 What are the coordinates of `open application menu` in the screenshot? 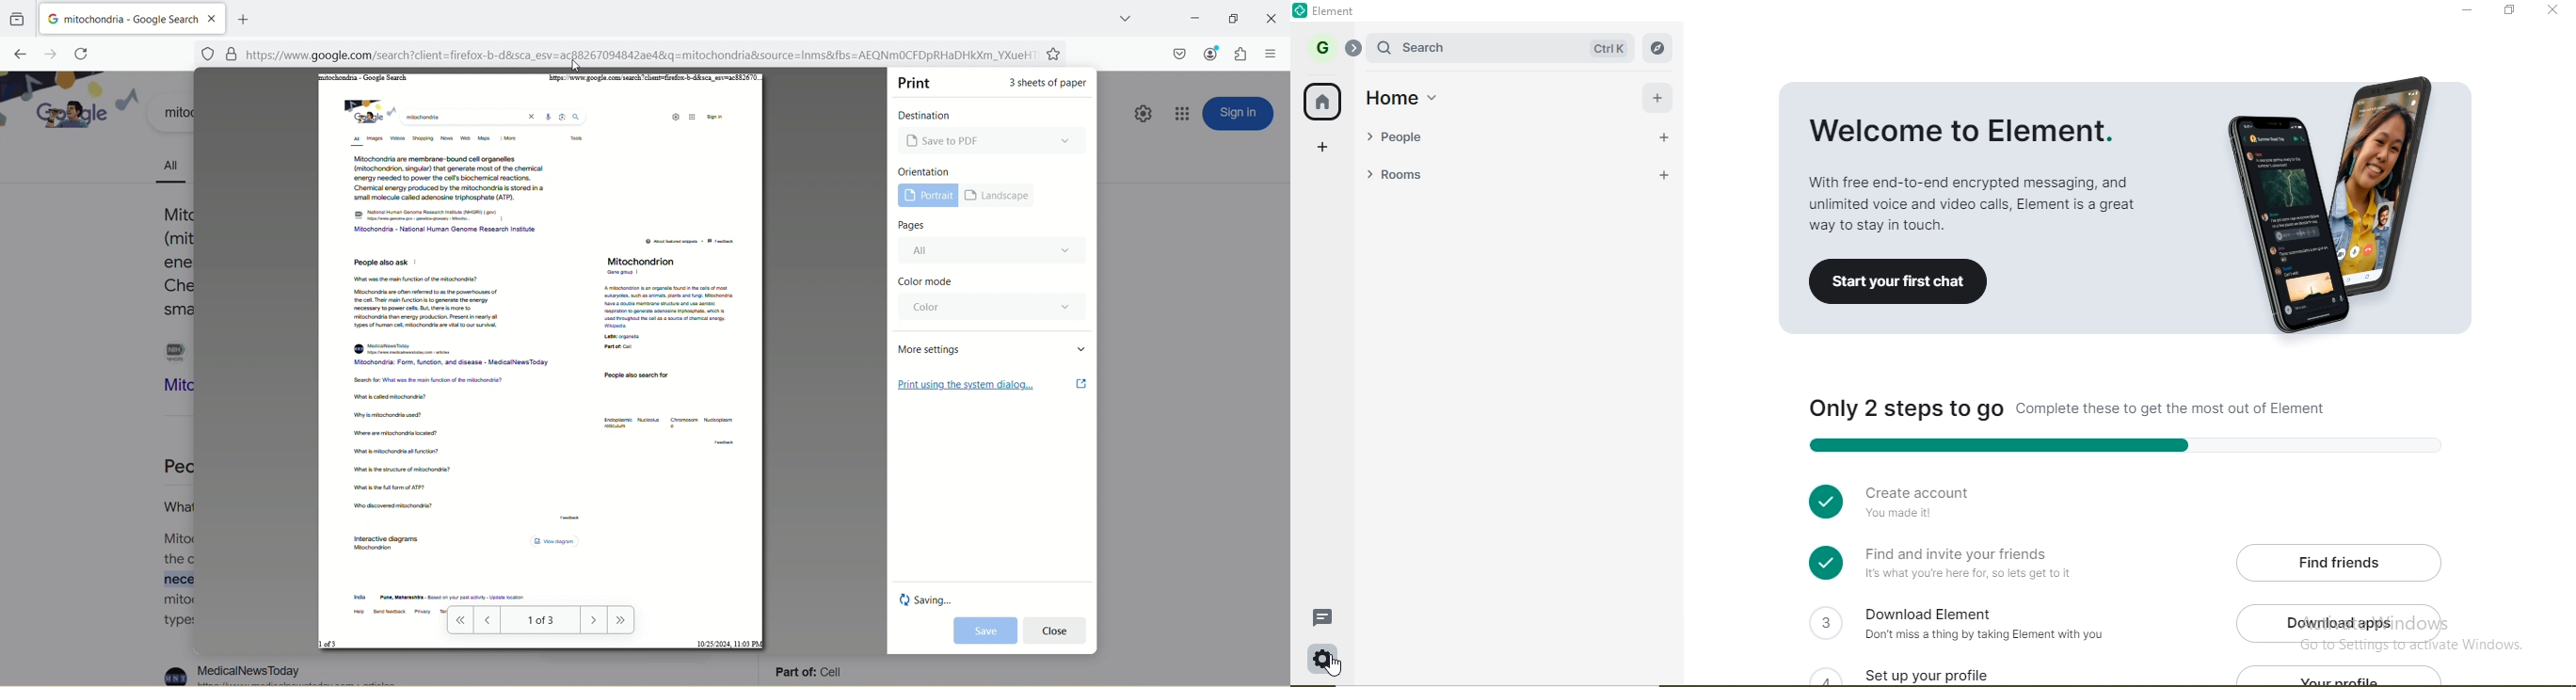 It's located at (1270, 55).